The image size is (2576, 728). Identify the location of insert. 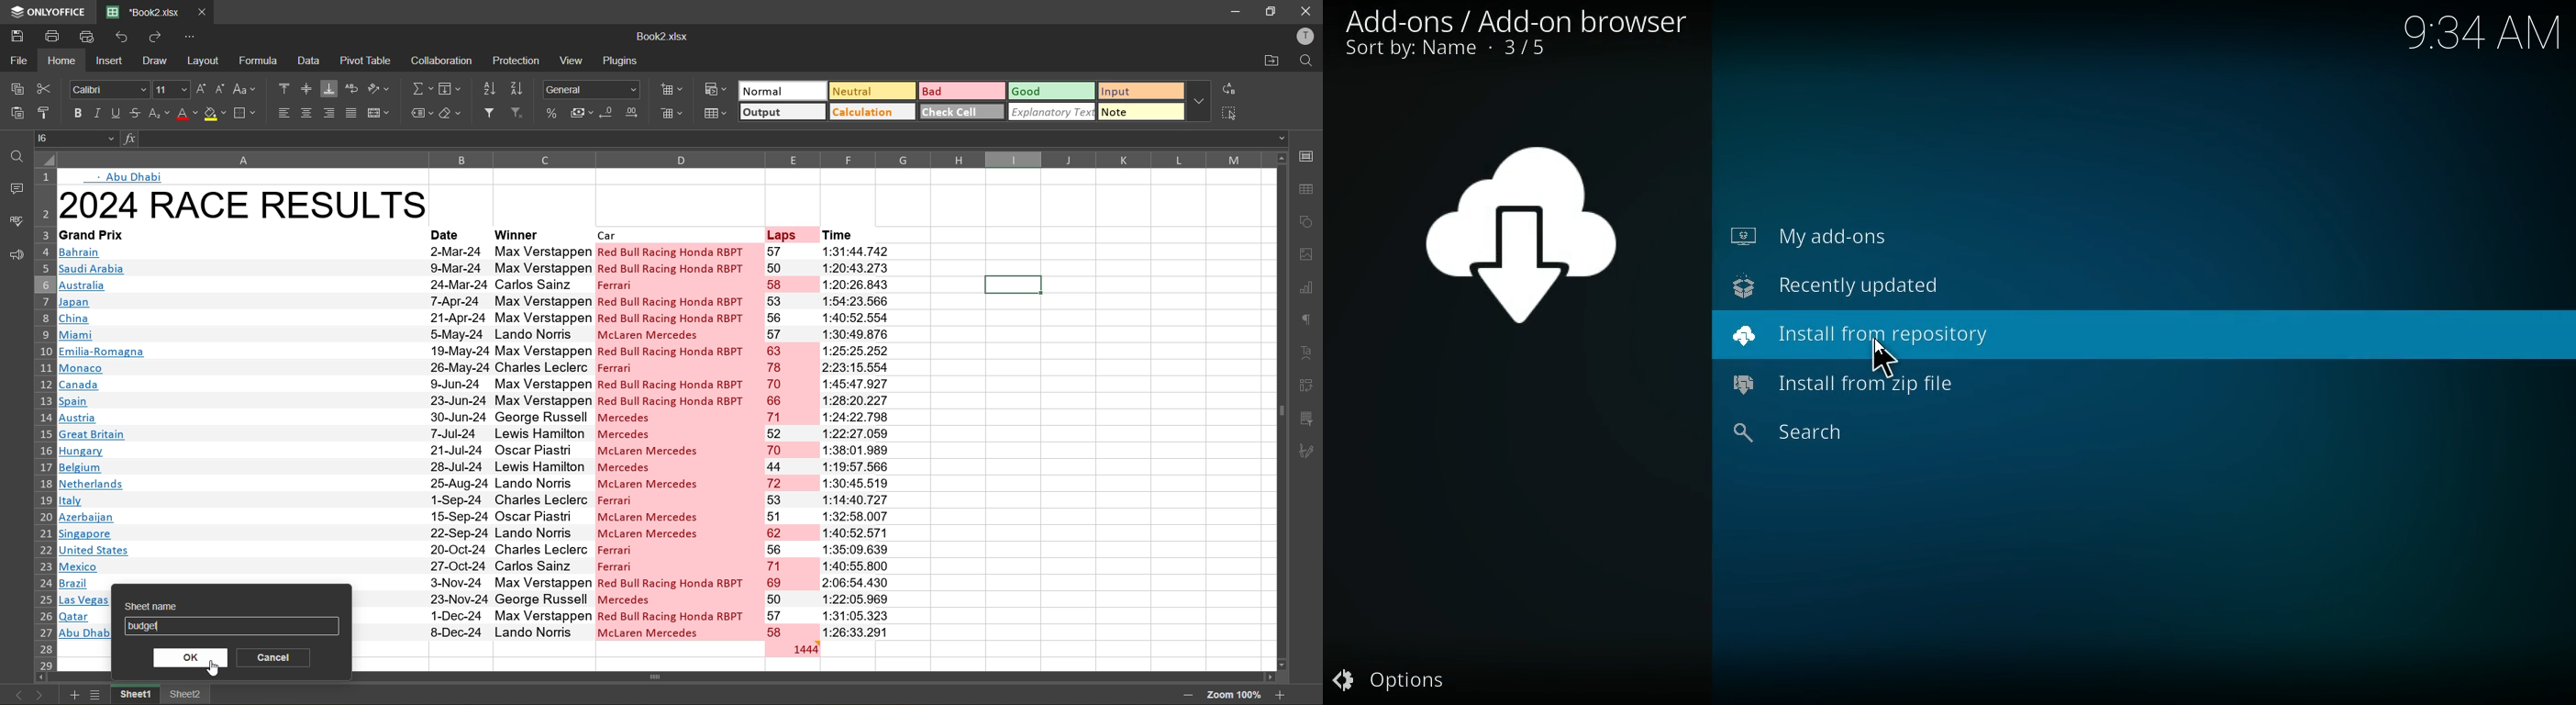
(108, 60).